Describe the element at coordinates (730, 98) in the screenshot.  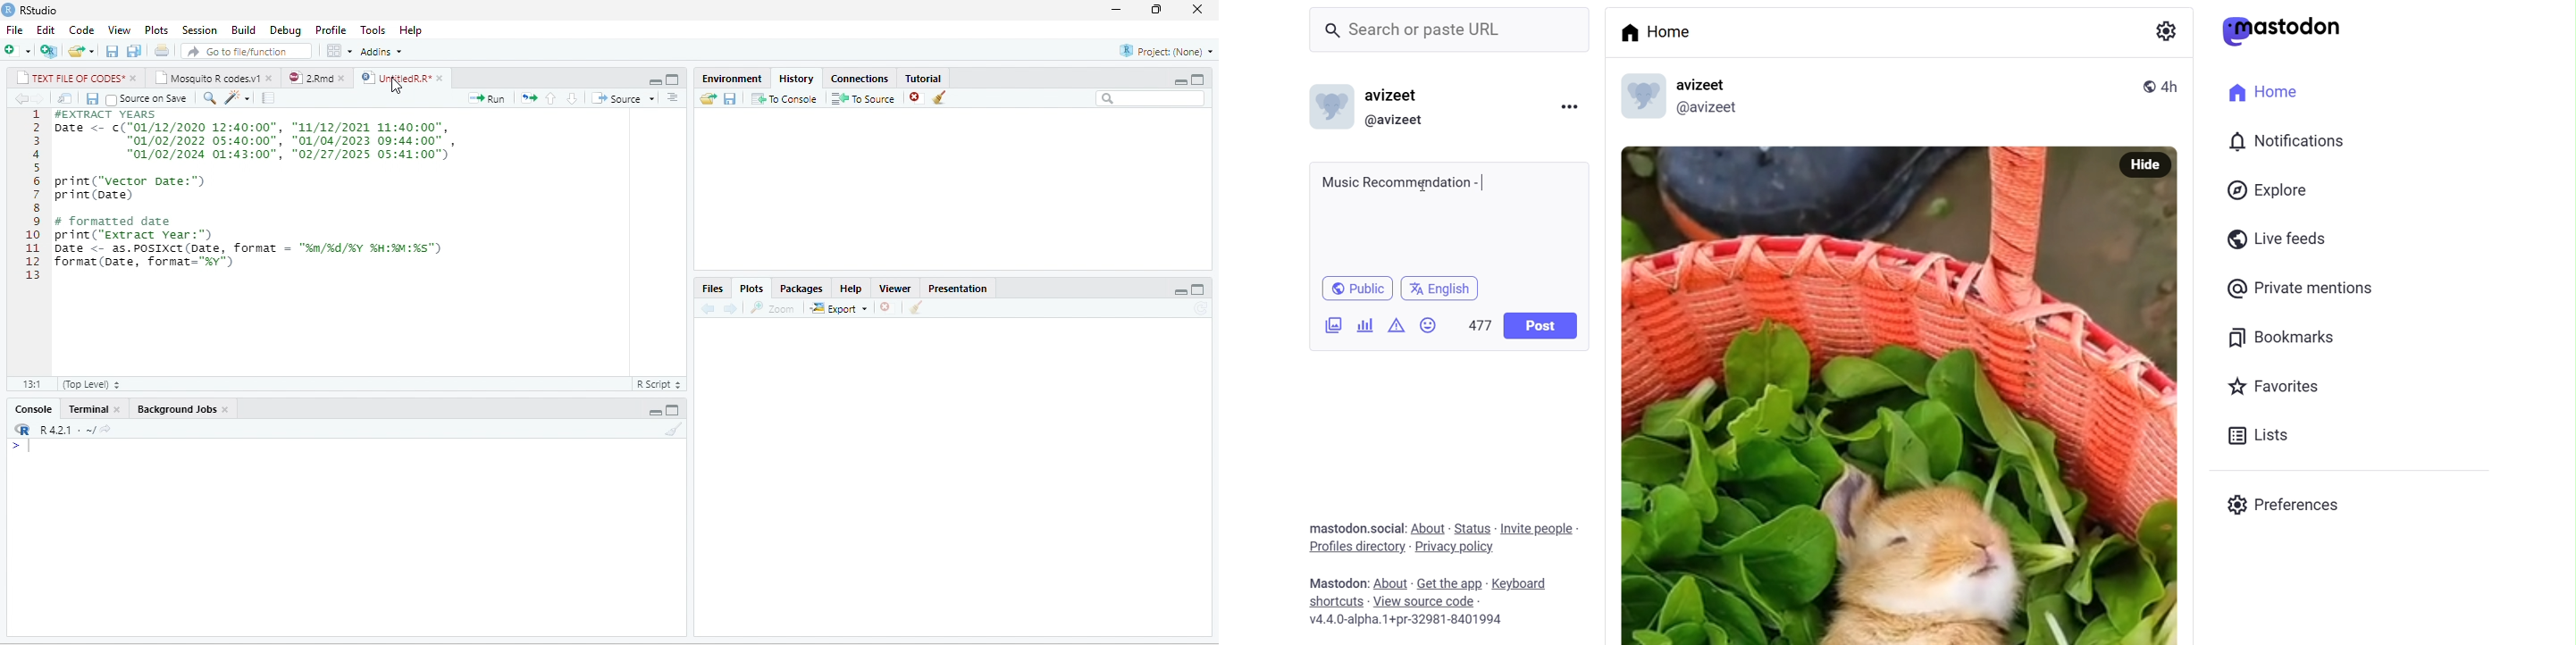
I see `save` at that location.